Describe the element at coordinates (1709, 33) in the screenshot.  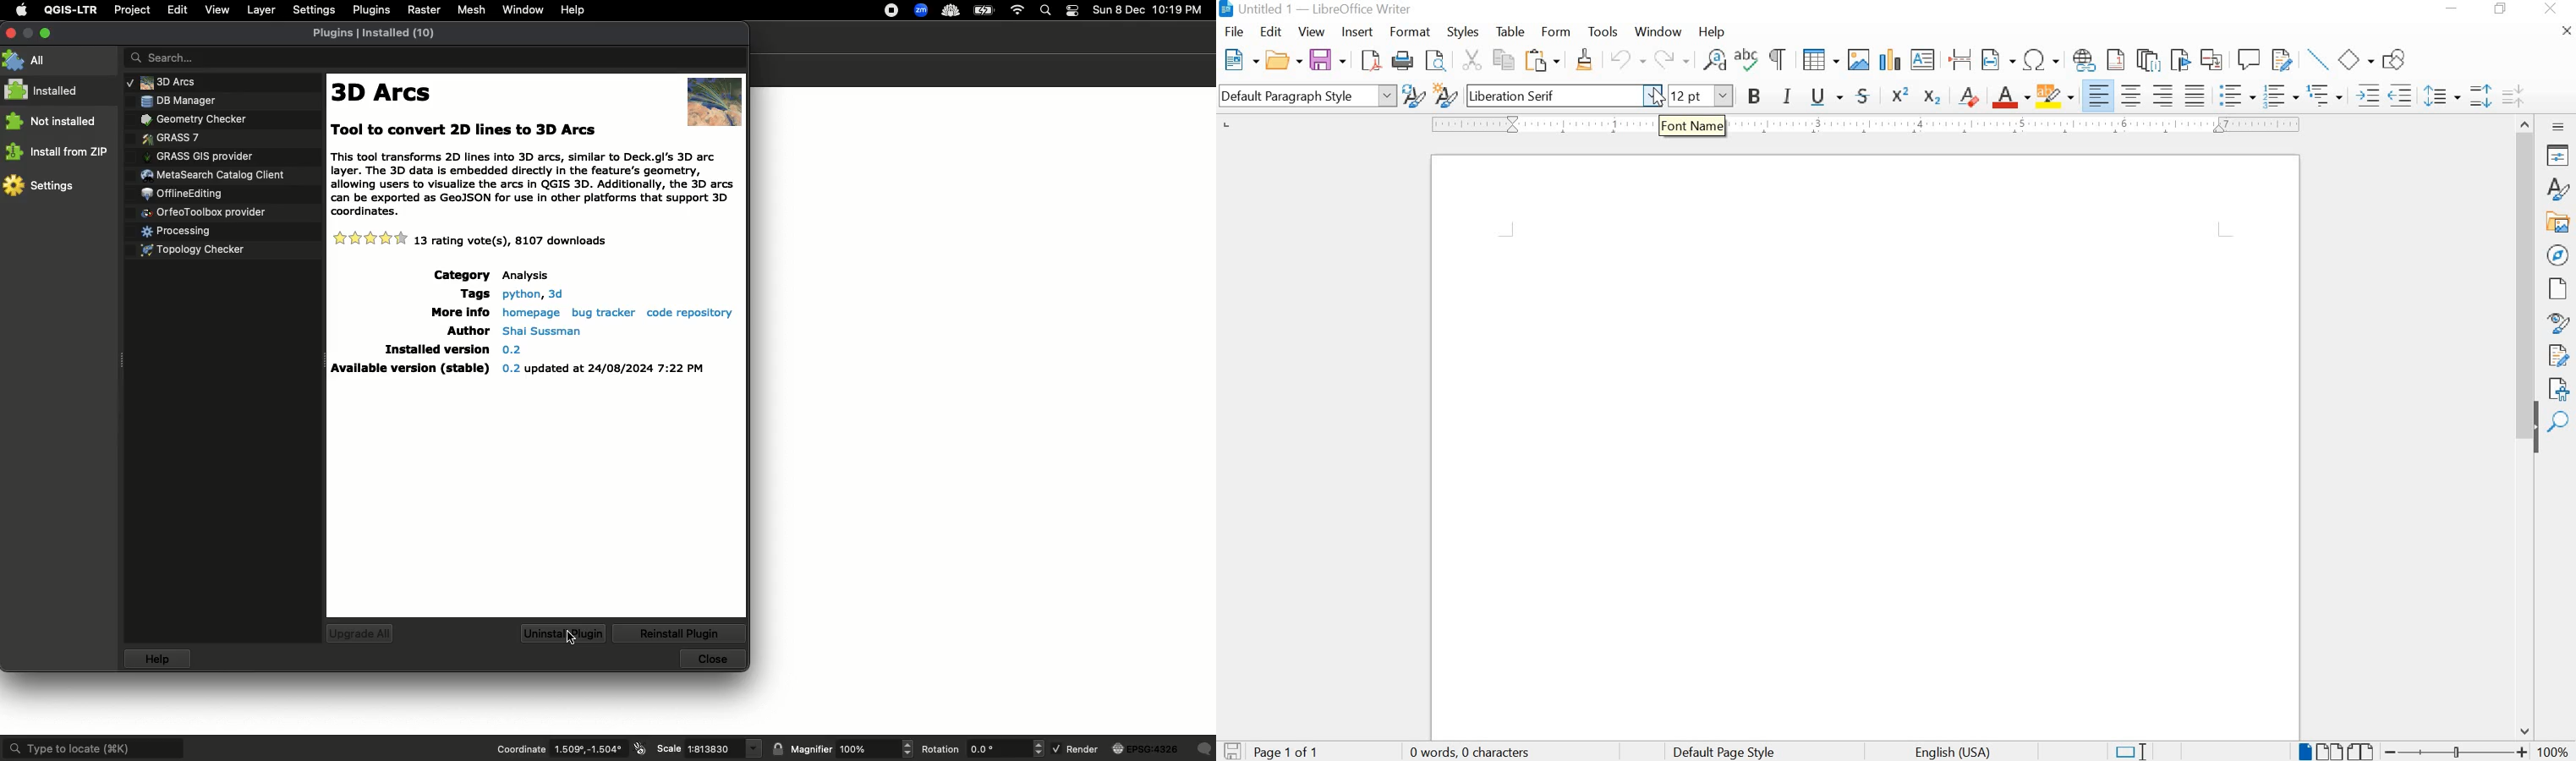
I see `HELP` at that location.